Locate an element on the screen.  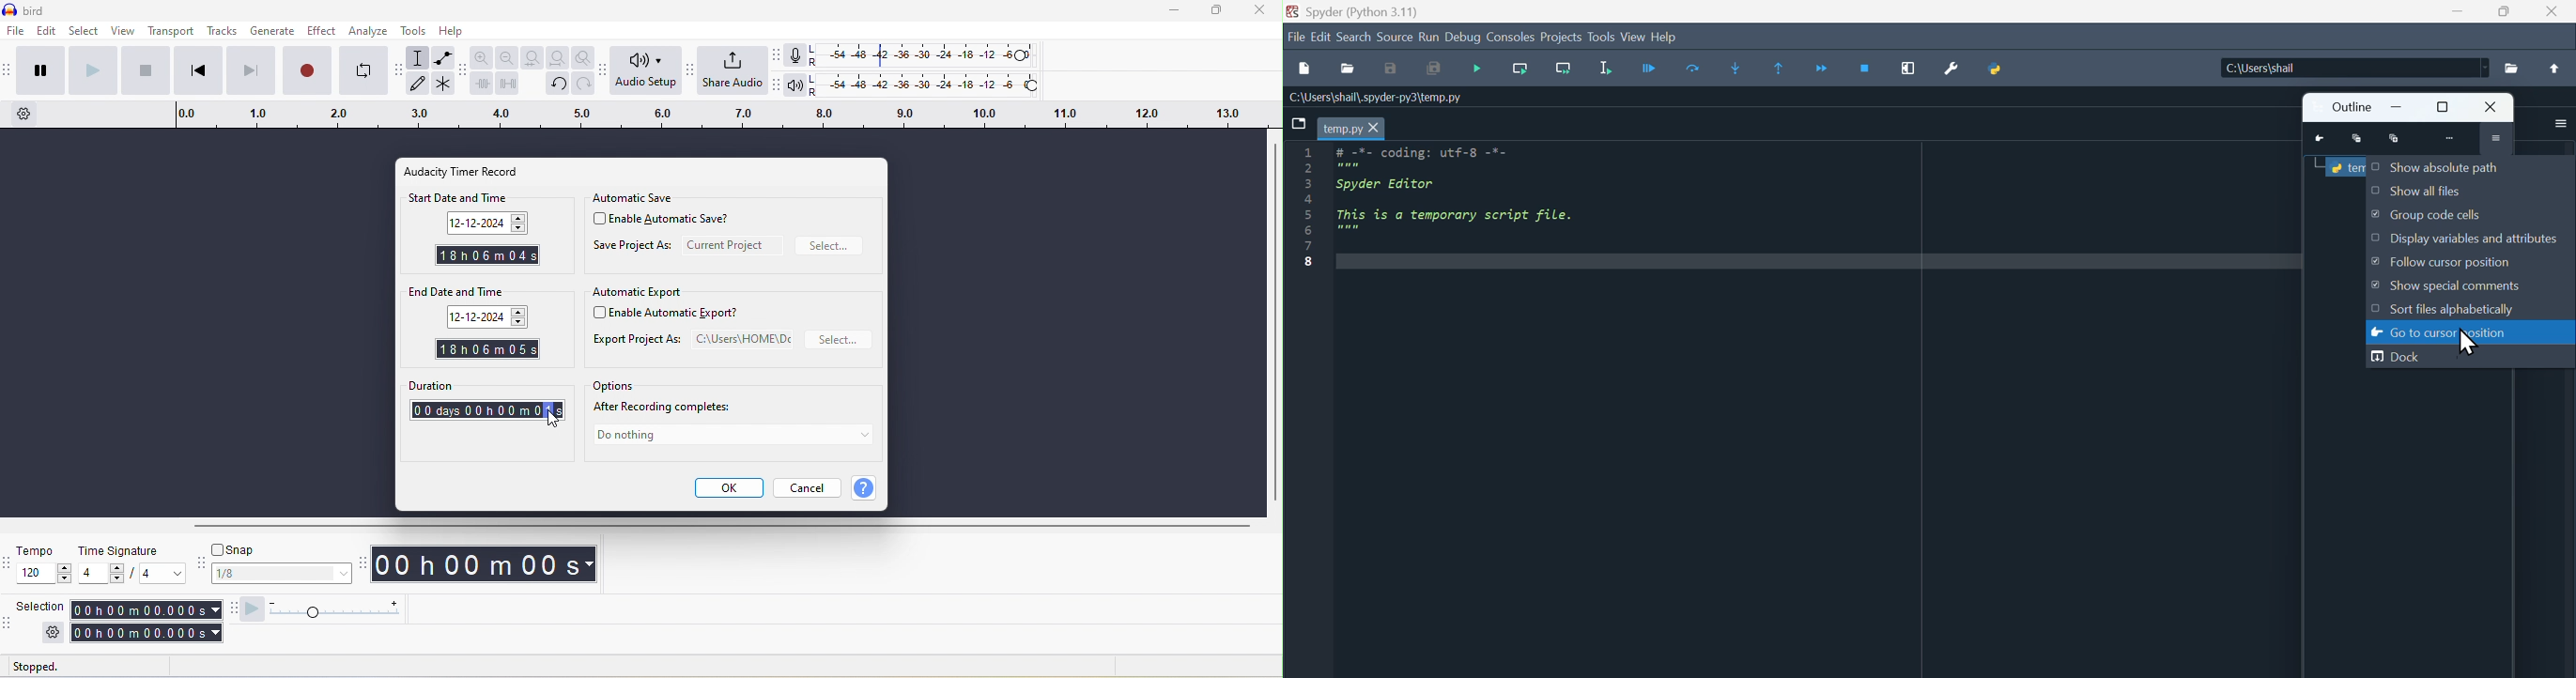
audacity play back meter toolbar is located at coordinates (773, 87).